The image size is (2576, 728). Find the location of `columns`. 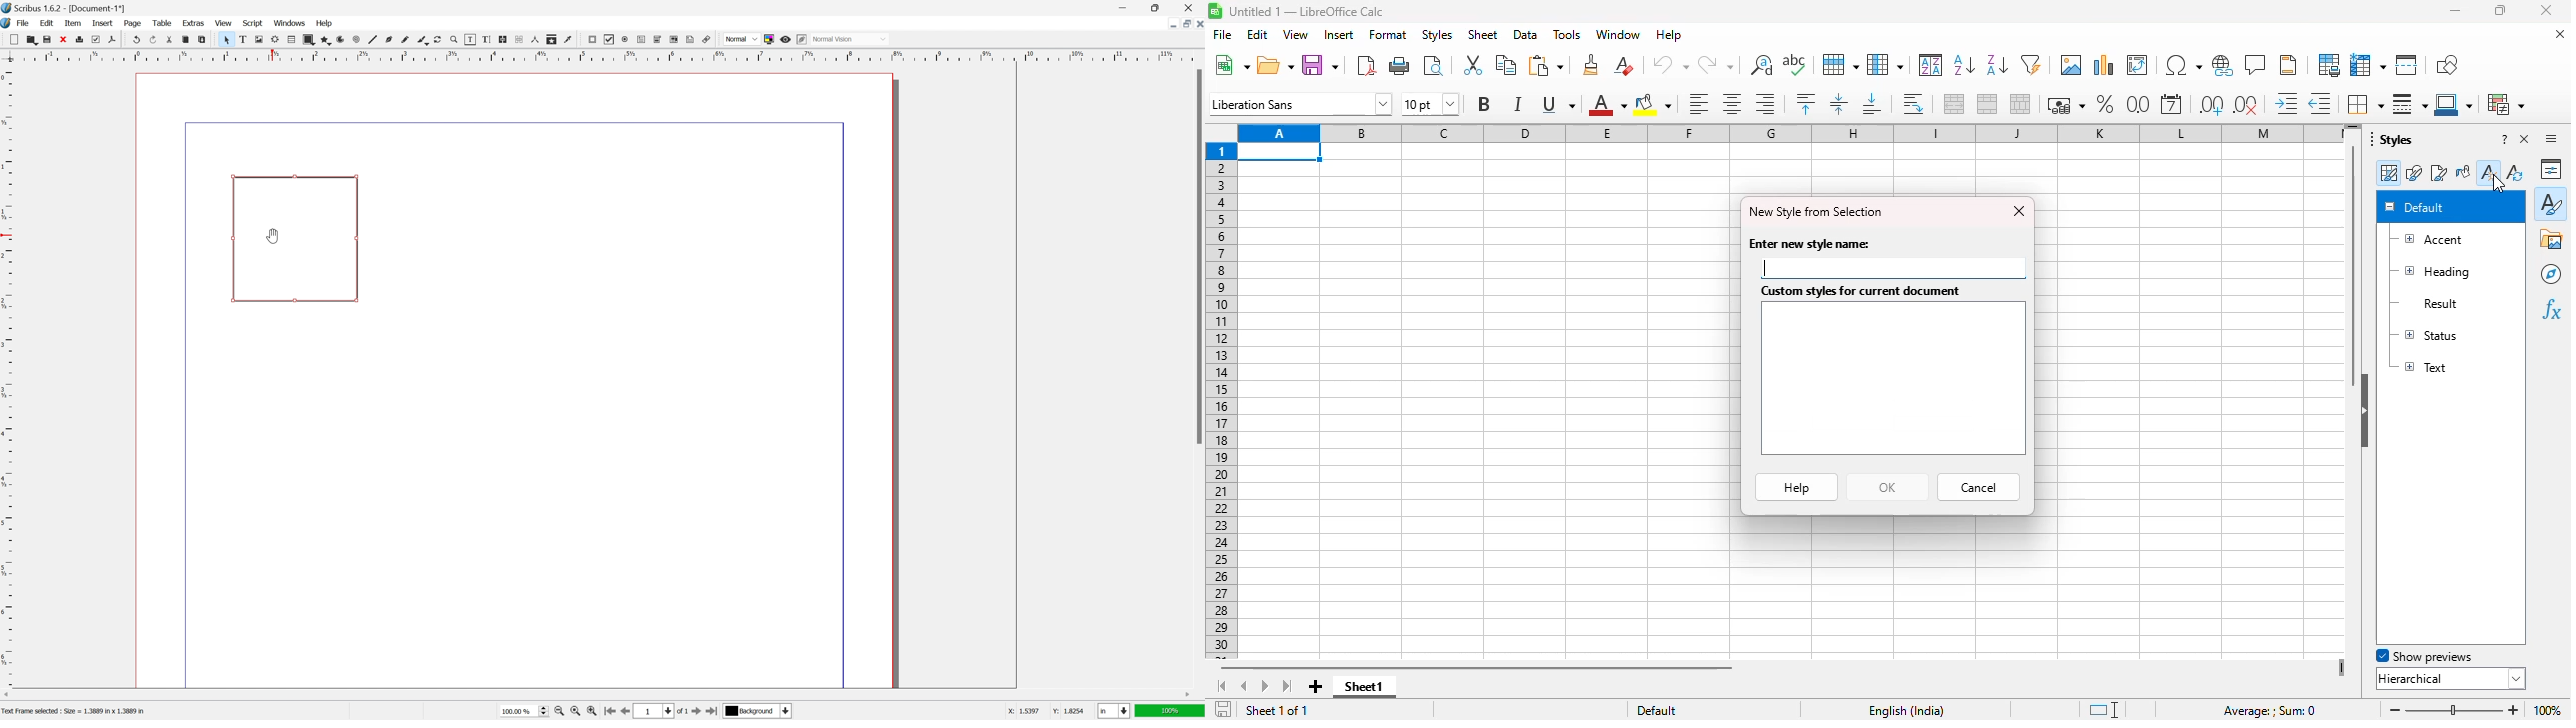

columns is located at coordinates (1786, 133).